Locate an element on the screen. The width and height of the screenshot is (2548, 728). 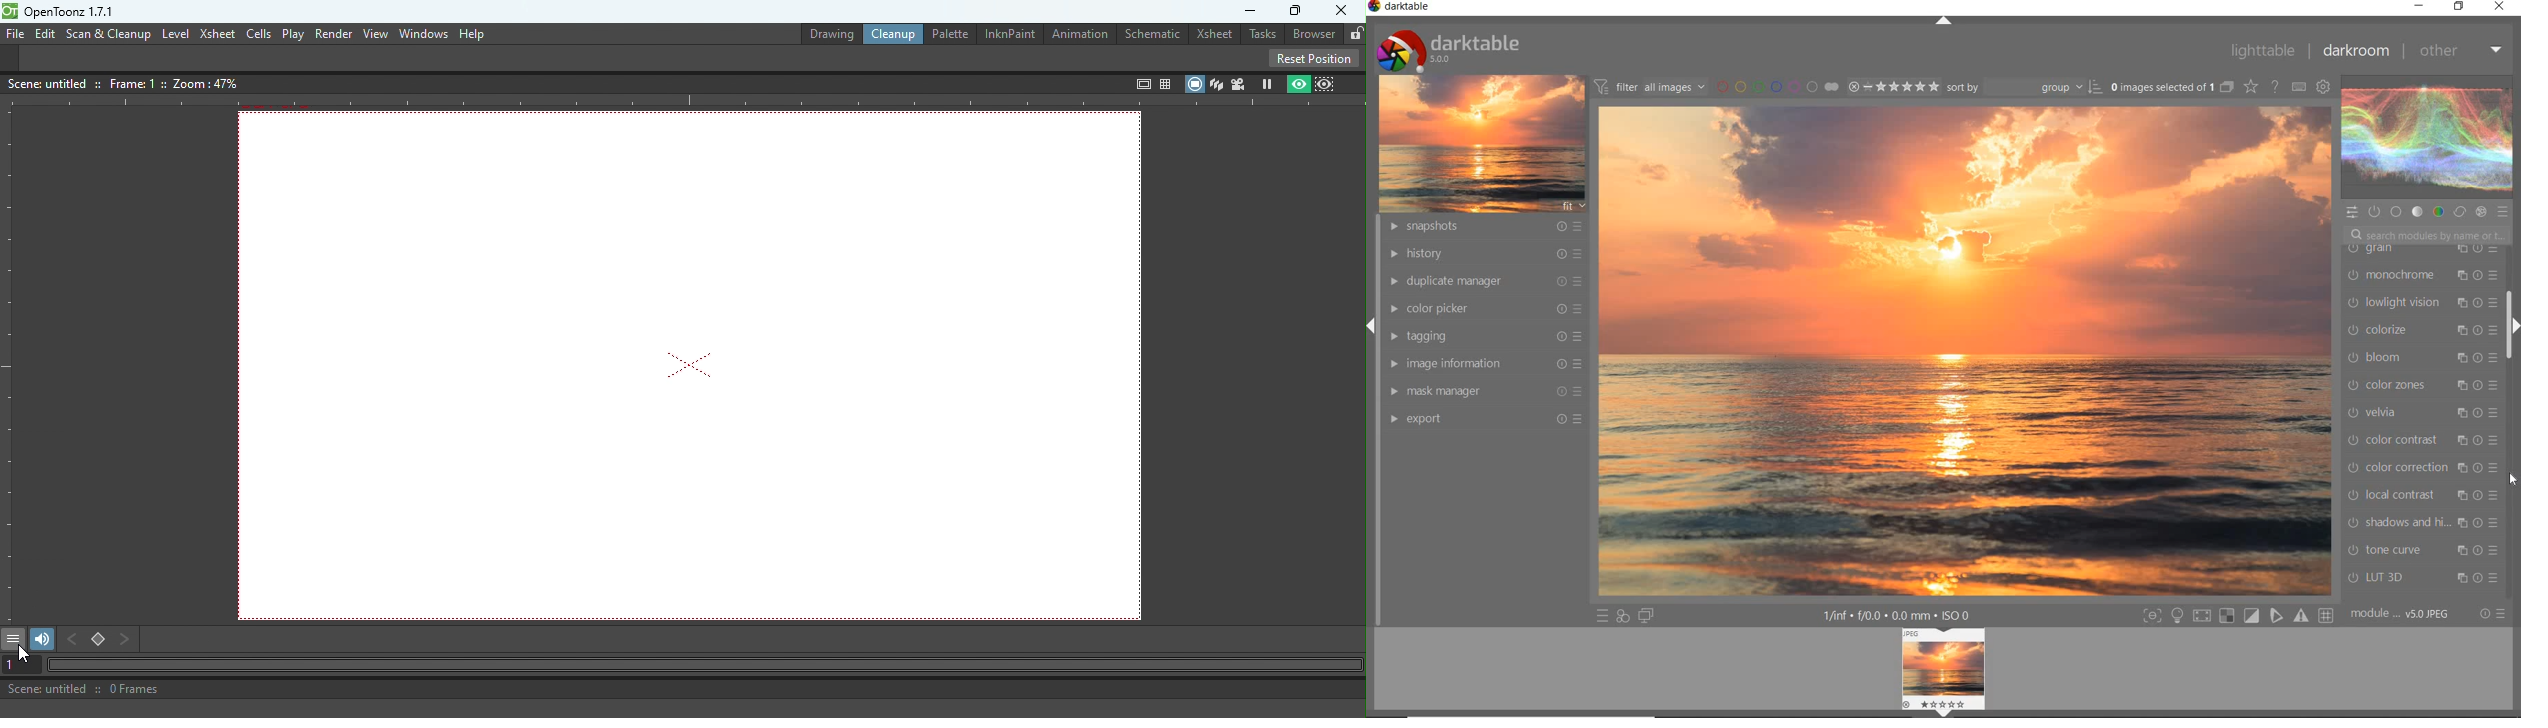
EFFECT is located at coordinates (2481, 213).